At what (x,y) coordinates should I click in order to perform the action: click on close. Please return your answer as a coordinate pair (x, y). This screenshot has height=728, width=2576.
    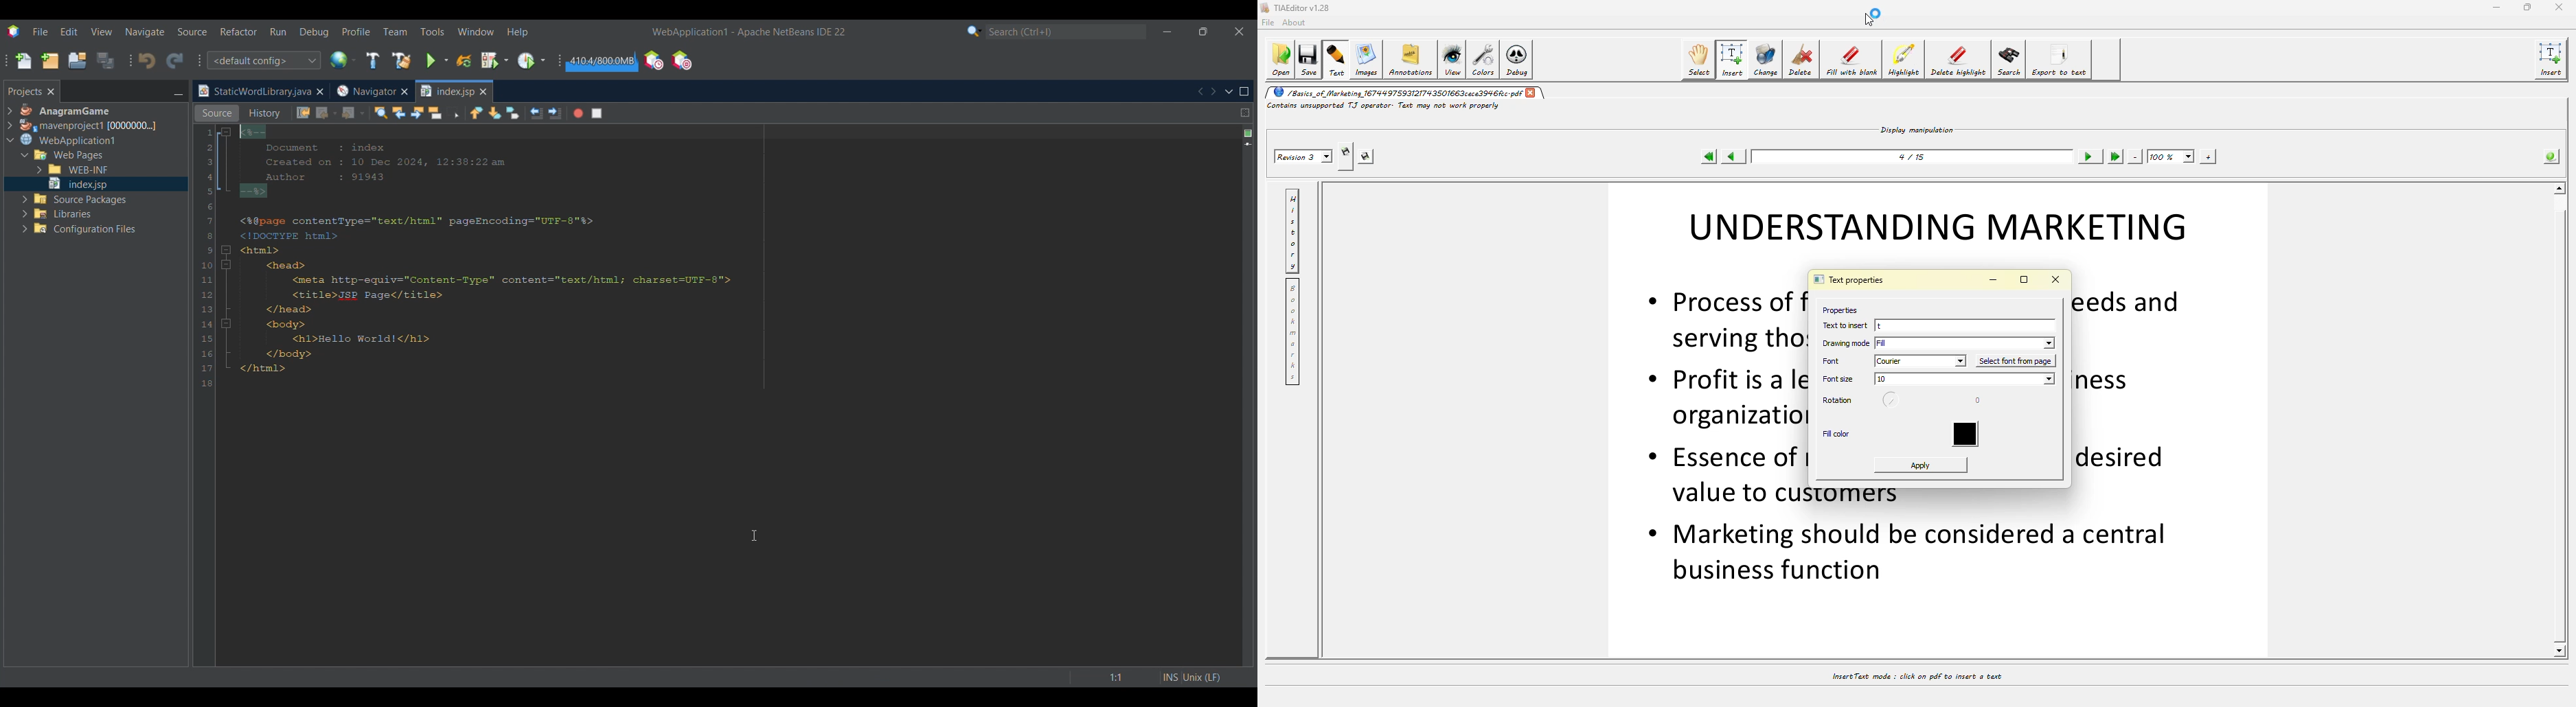
    Looking at the image, I should click on (2558, 7).